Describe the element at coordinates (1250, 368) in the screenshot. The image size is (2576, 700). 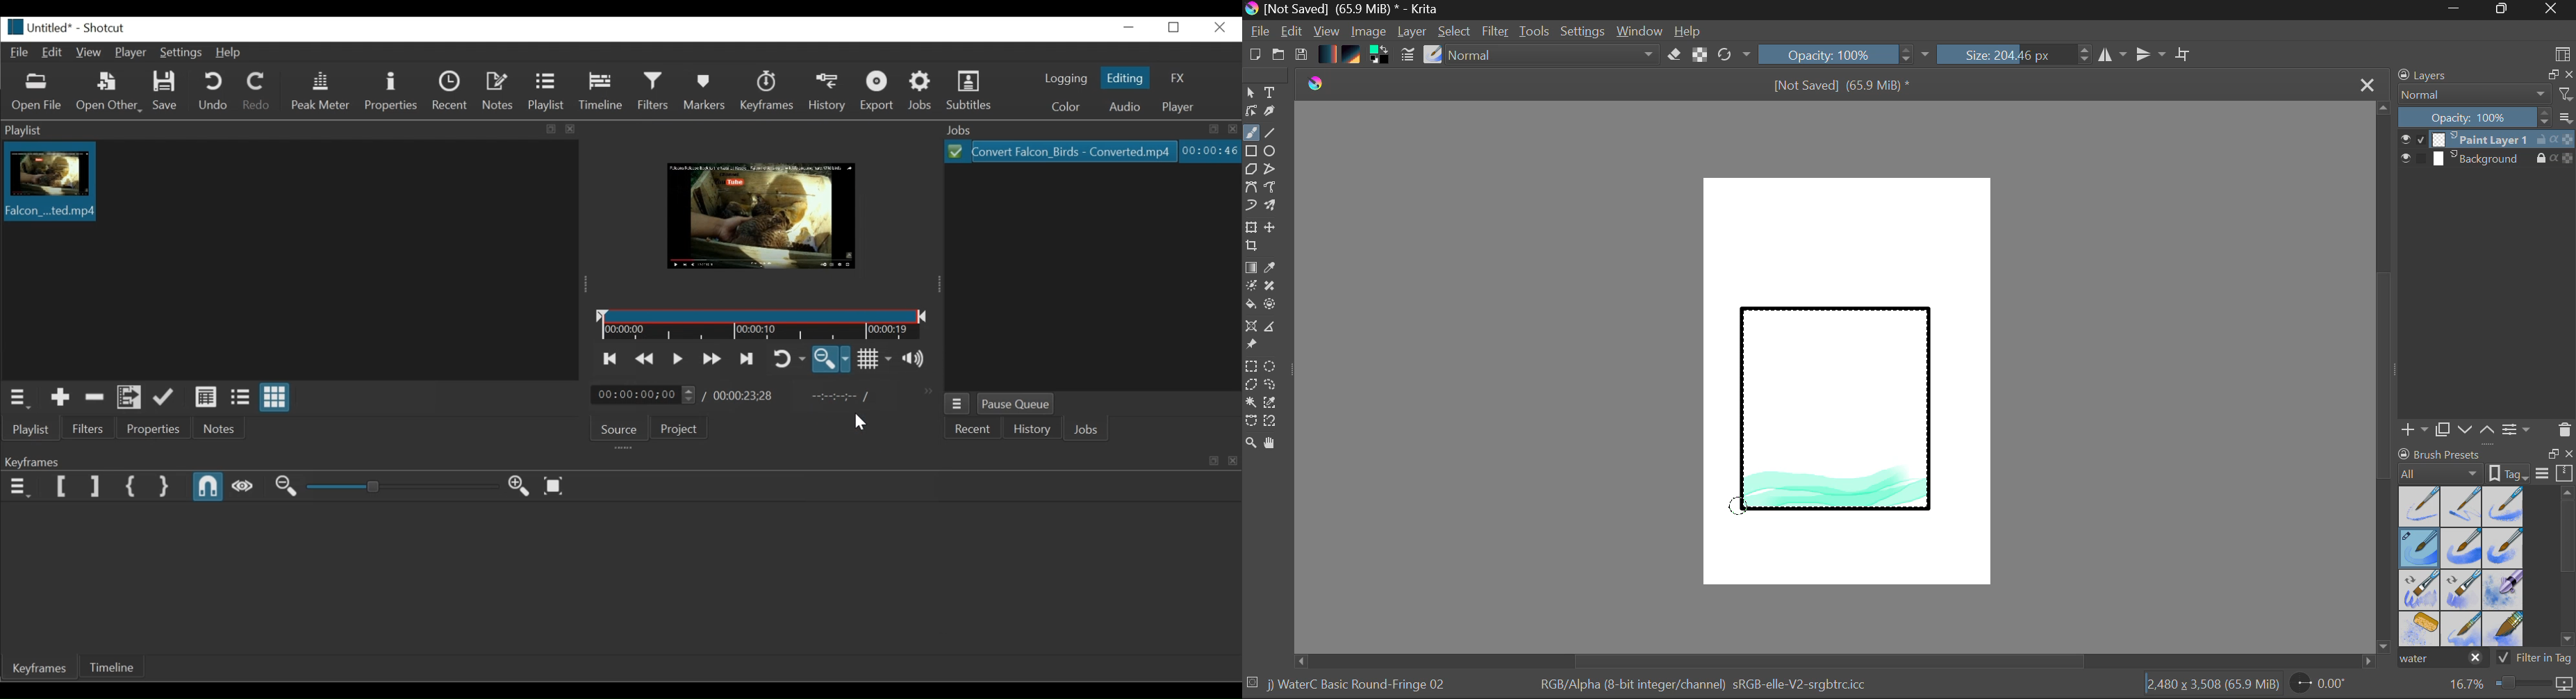
I see `Rectangle Selection Tool` at that location.